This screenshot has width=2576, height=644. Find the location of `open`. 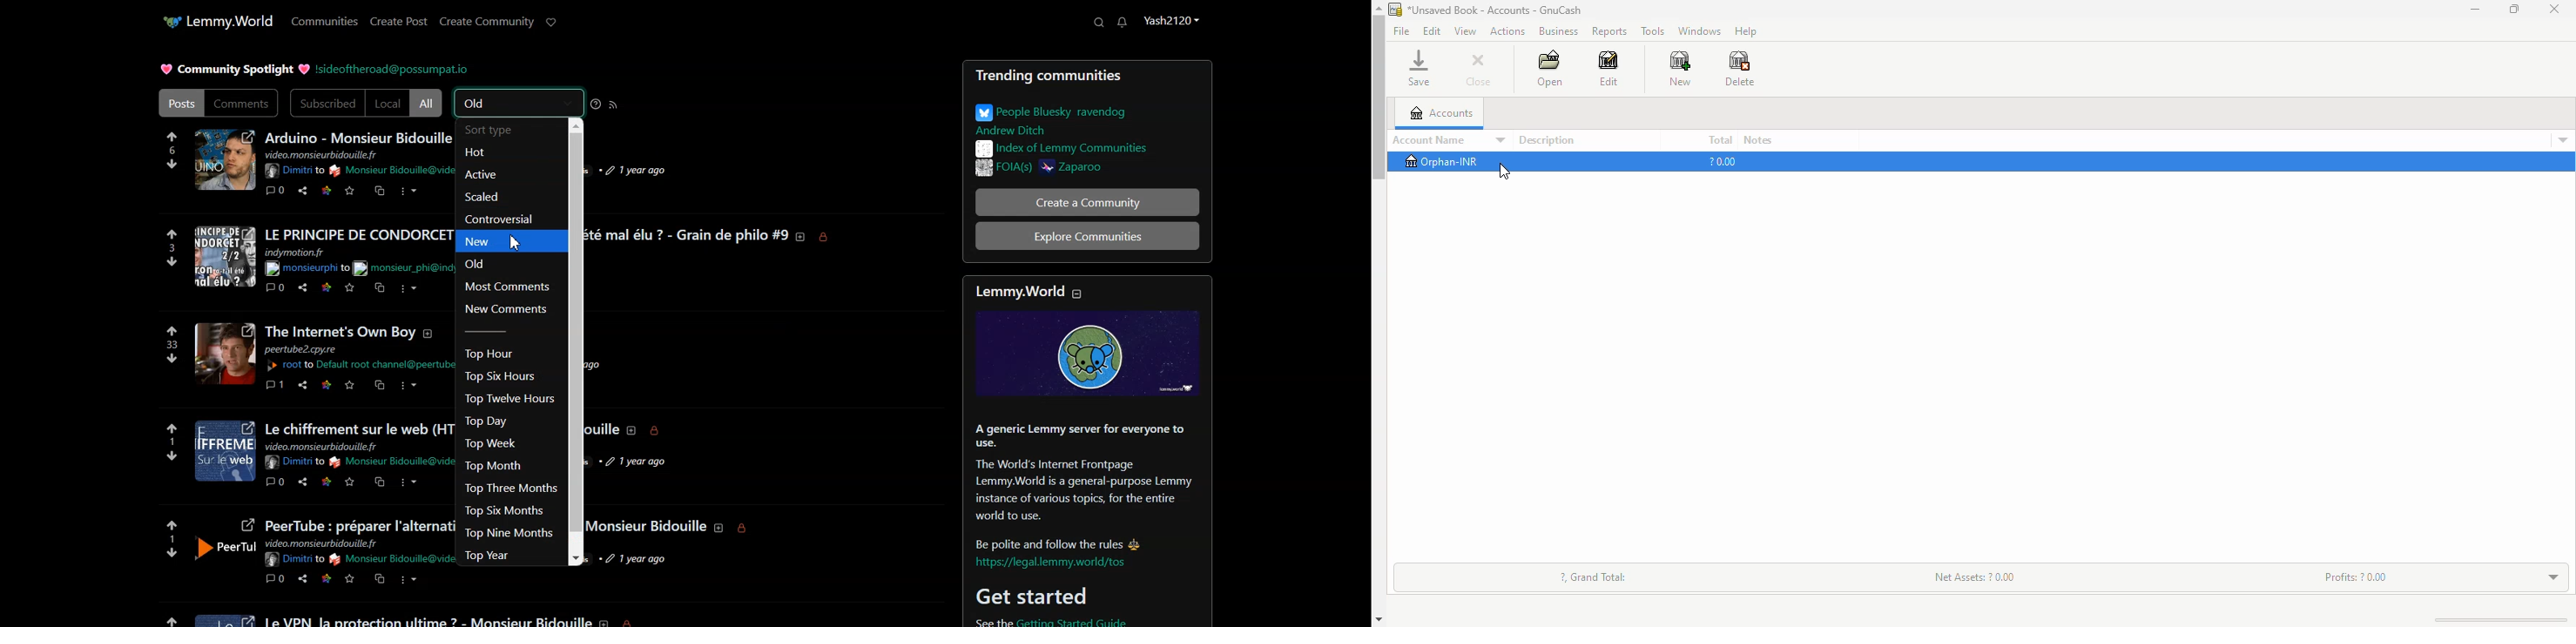

open is located at coordinates (1550, 69).